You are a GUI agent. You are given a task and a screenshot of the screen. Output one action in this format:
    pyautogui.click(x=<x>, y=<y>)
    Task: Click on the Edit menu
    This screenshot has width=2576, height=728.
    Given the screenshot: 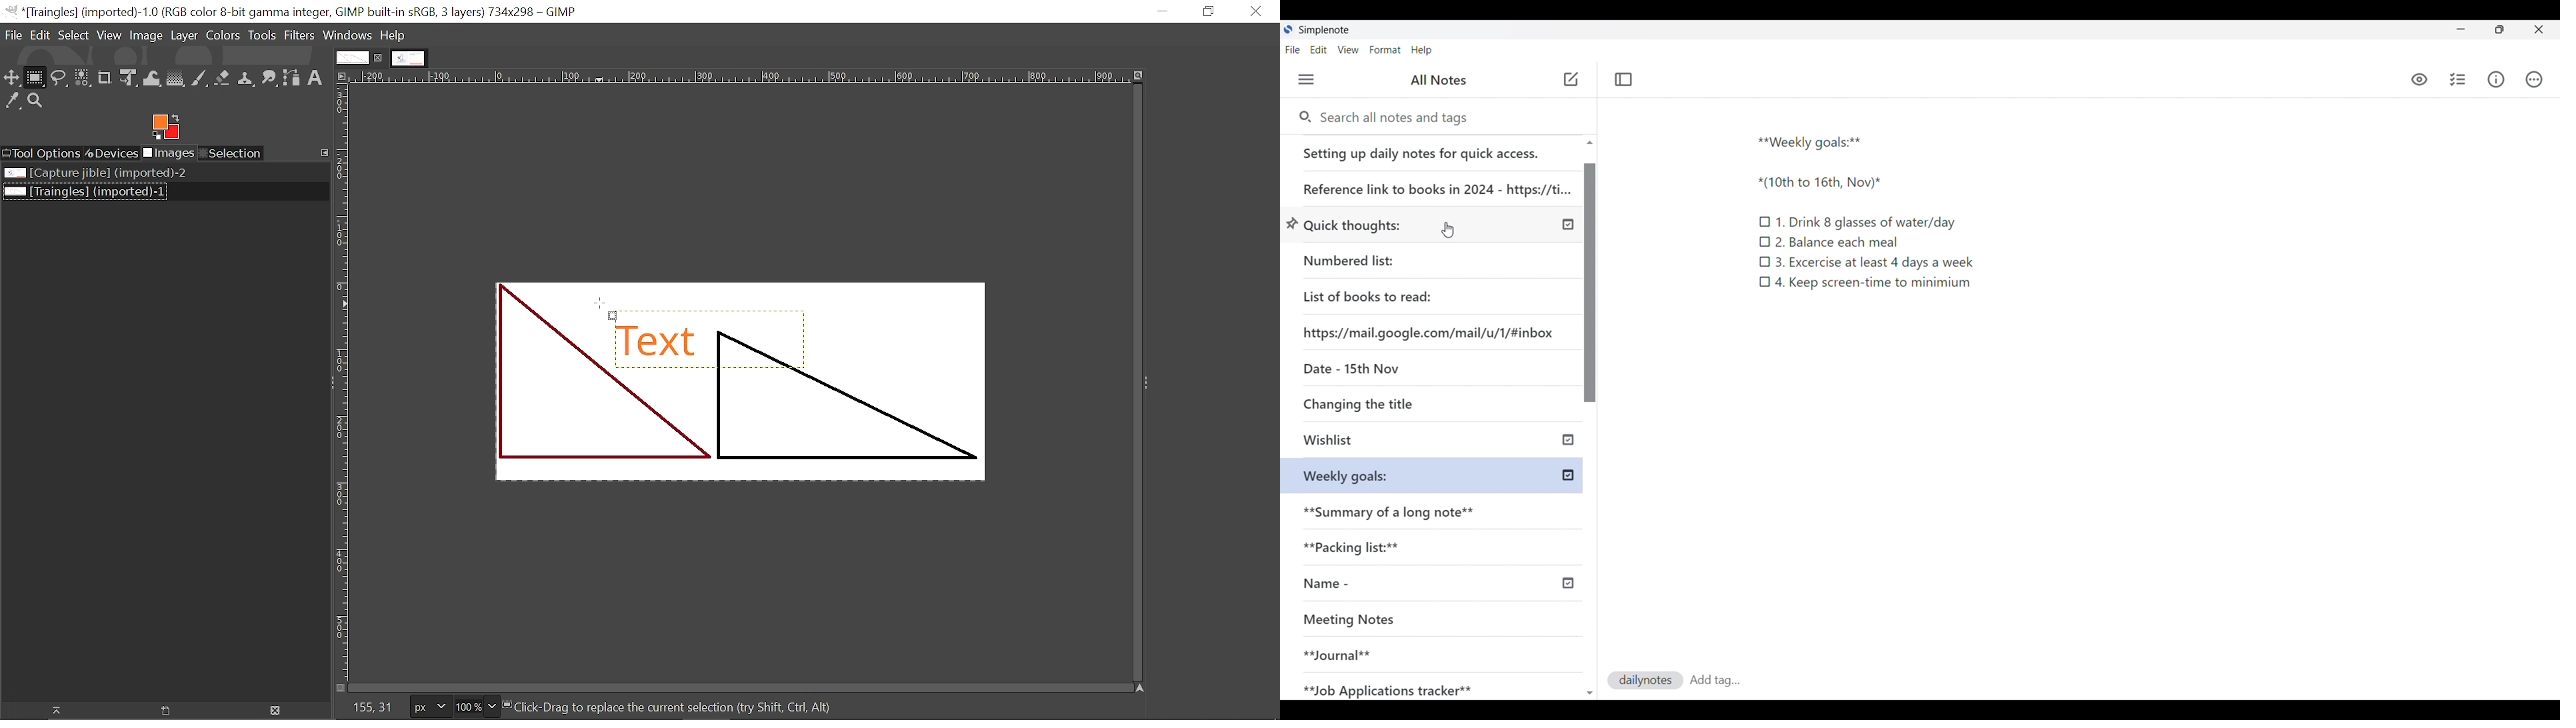 What is the action you would take?
    pyautogui.click(x=1319, y=50)
    